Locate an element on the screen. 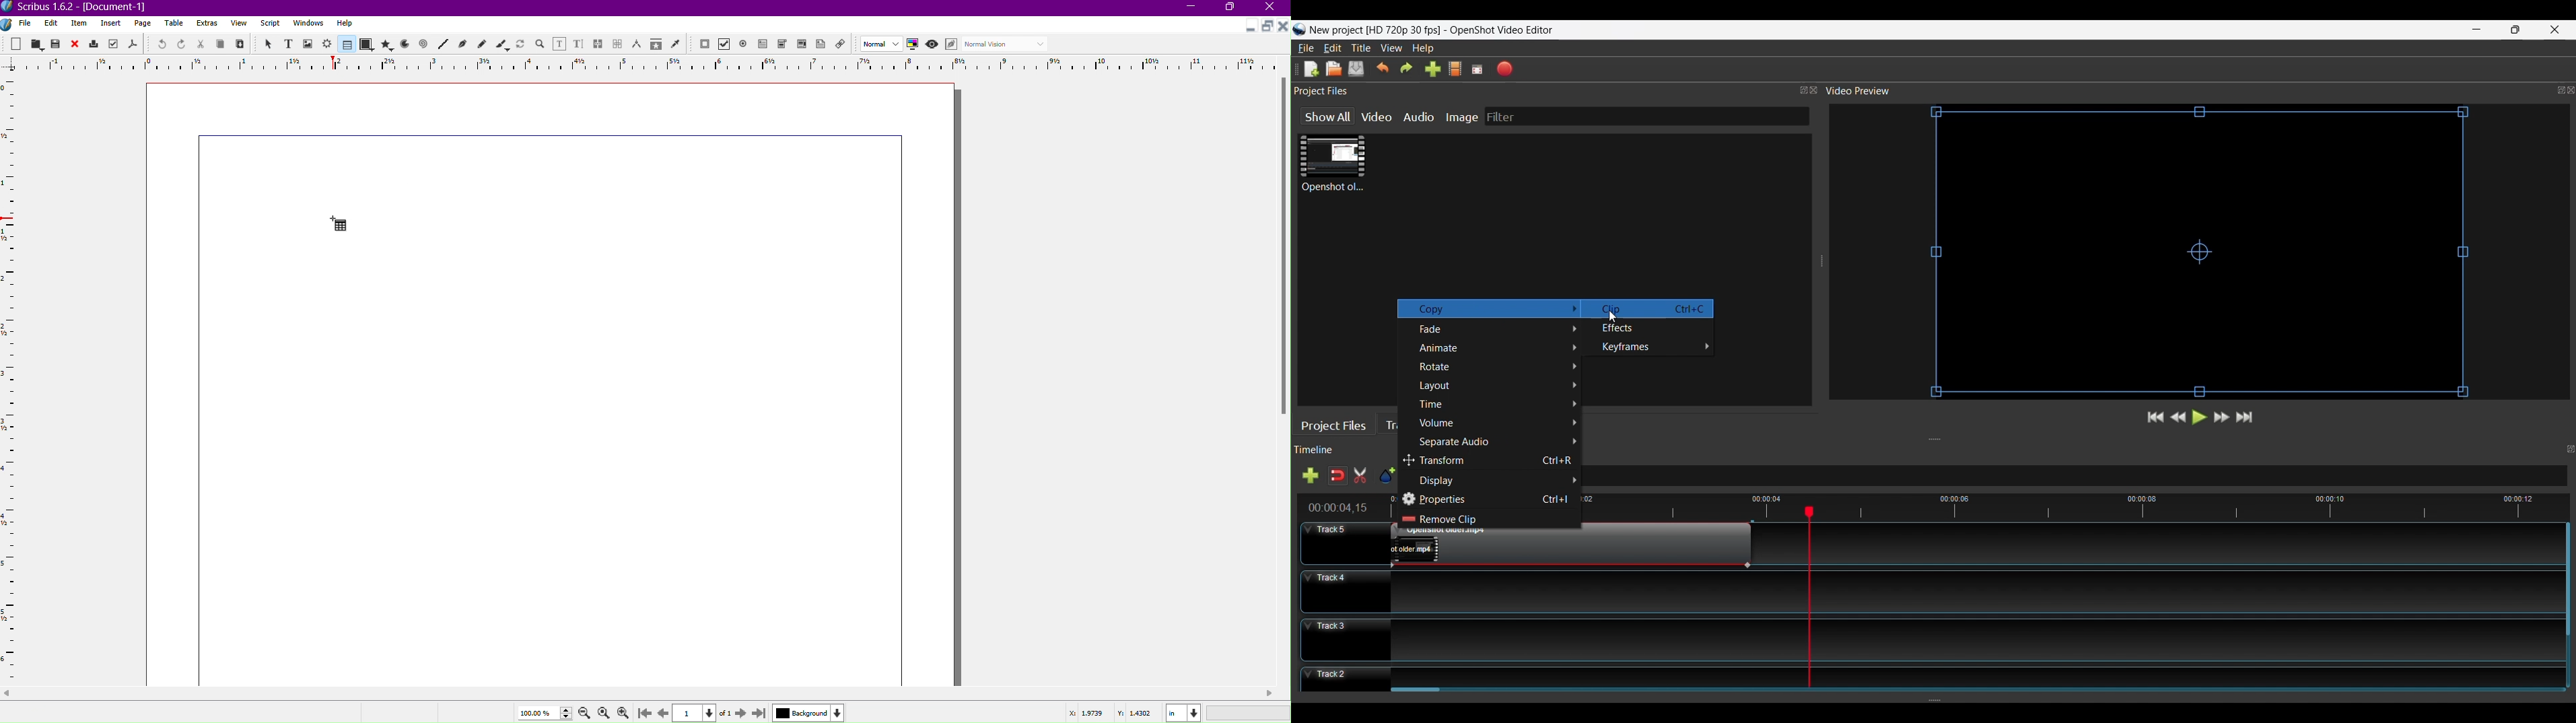  Play is located at coordinates (2201, 419).